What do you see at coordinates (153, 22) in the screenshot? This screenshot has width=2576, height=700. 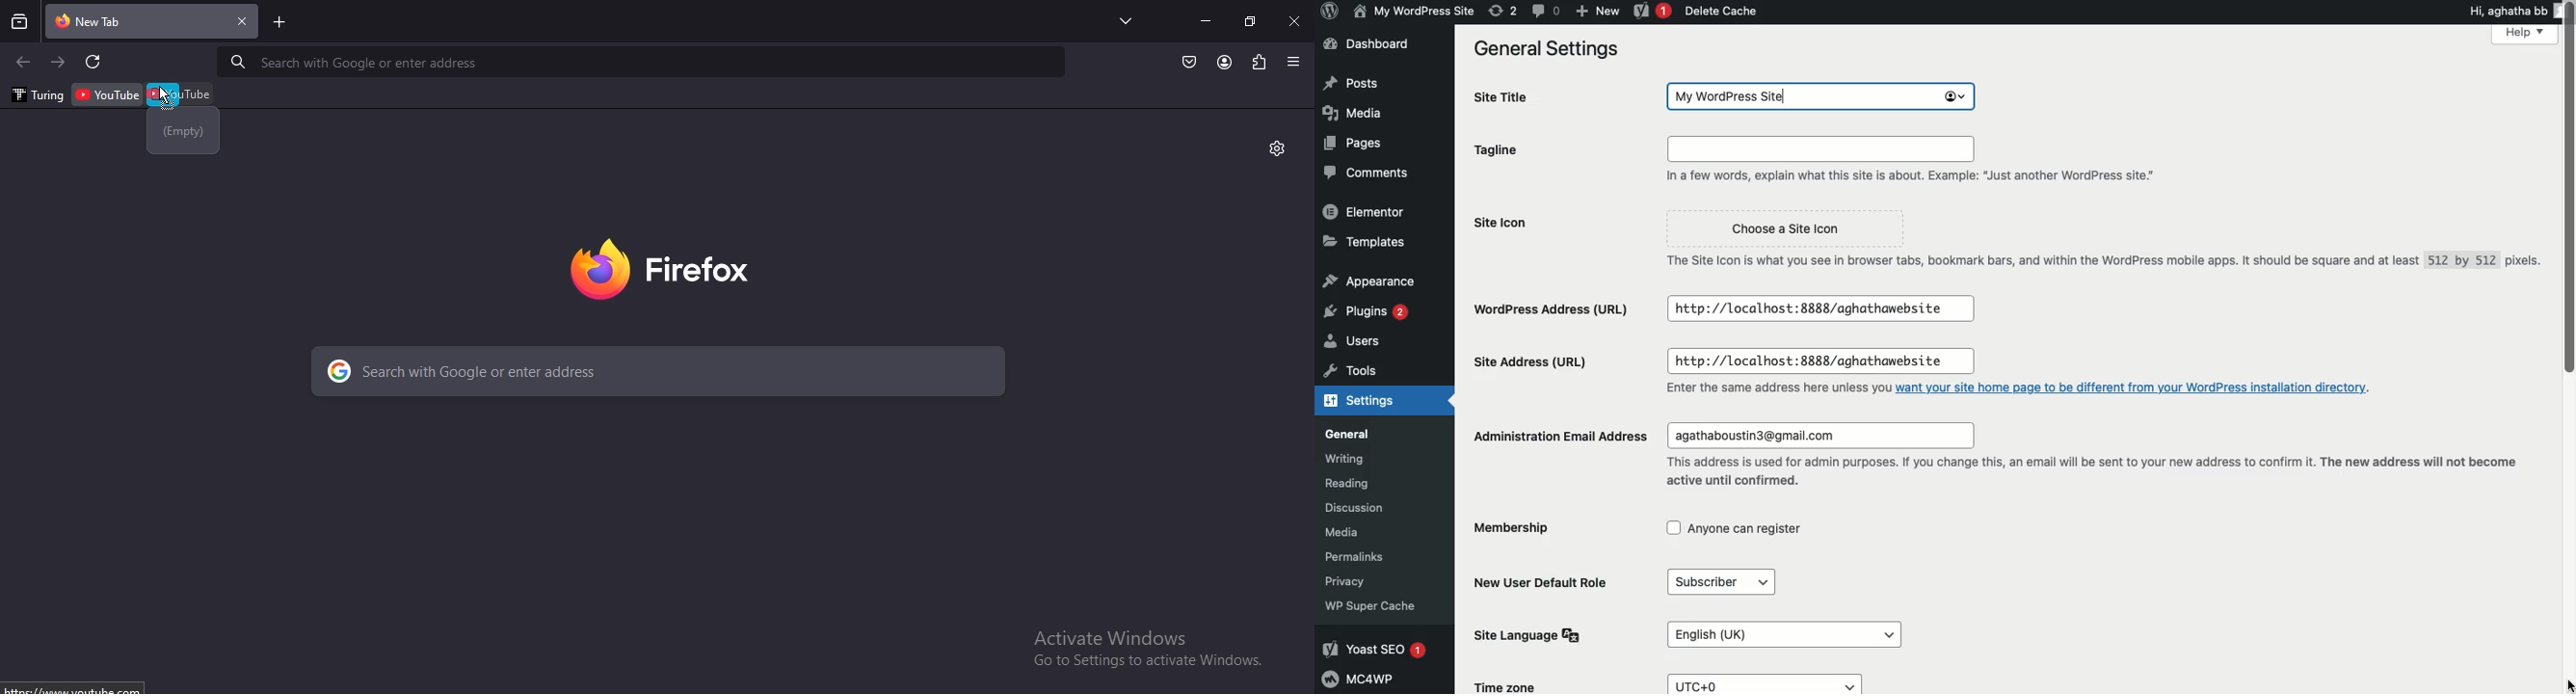 I see `current tab` at bounding box center [153, 22].